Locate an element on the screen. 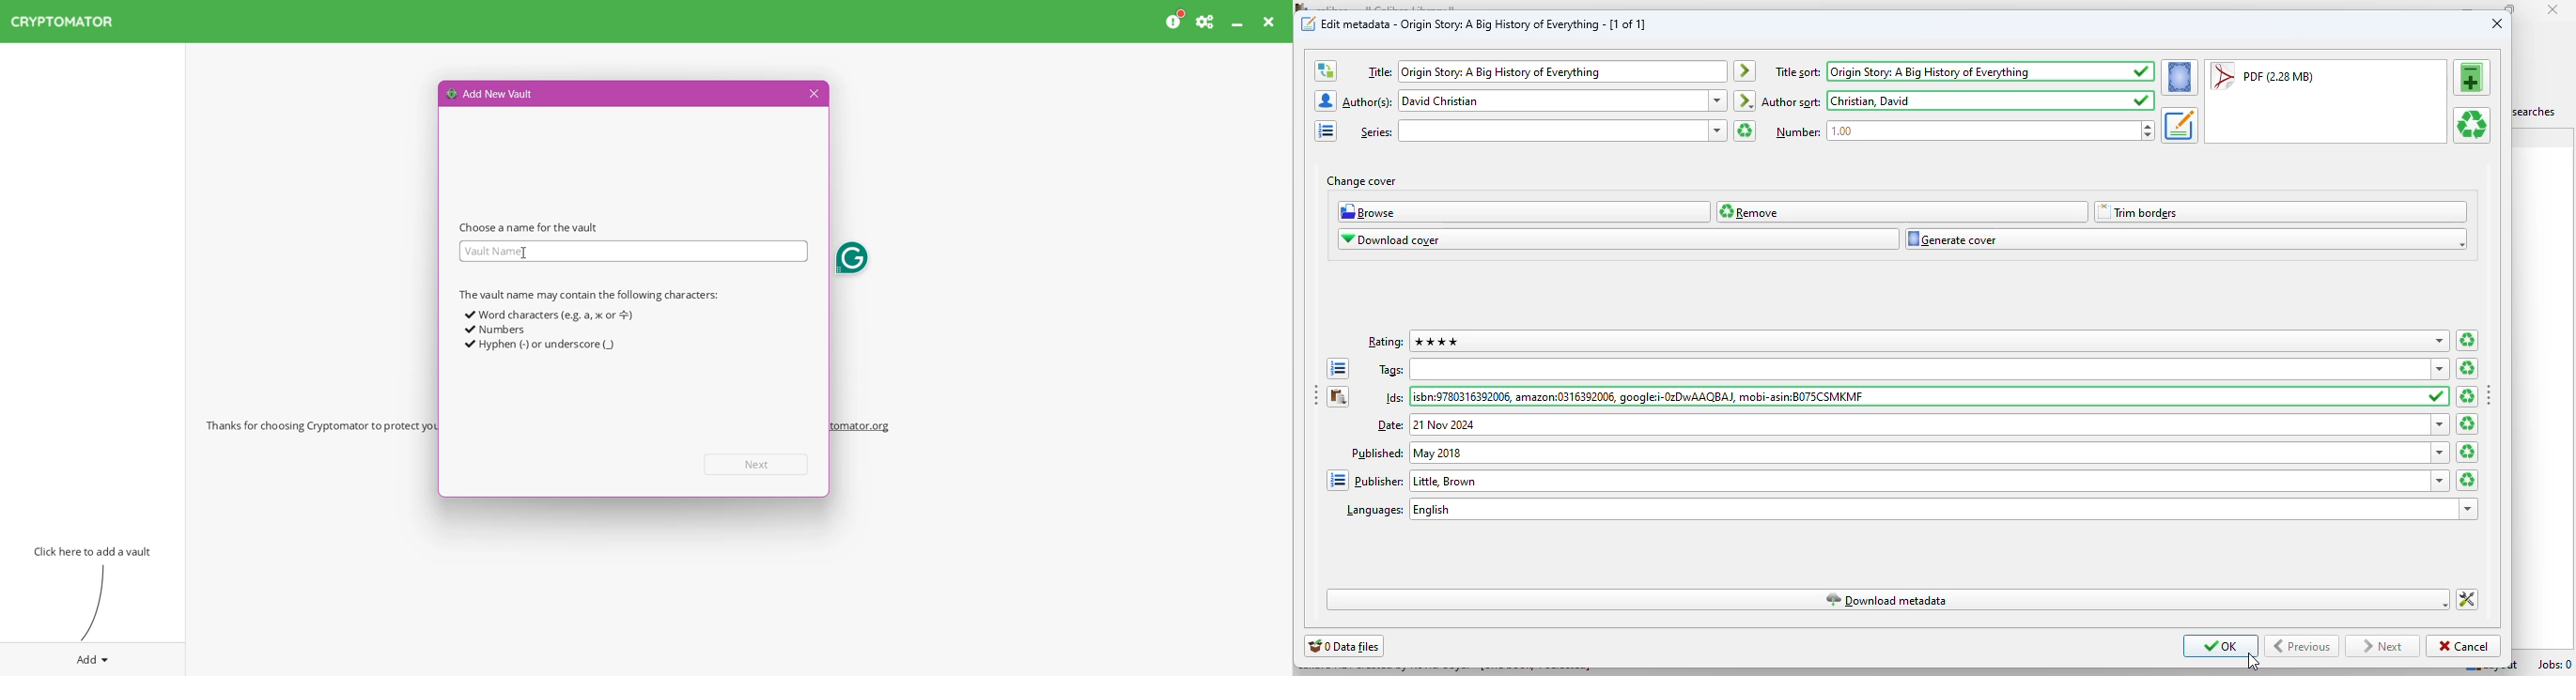 The image size is (2576, 700). text is located at coordinates (1799, 132).